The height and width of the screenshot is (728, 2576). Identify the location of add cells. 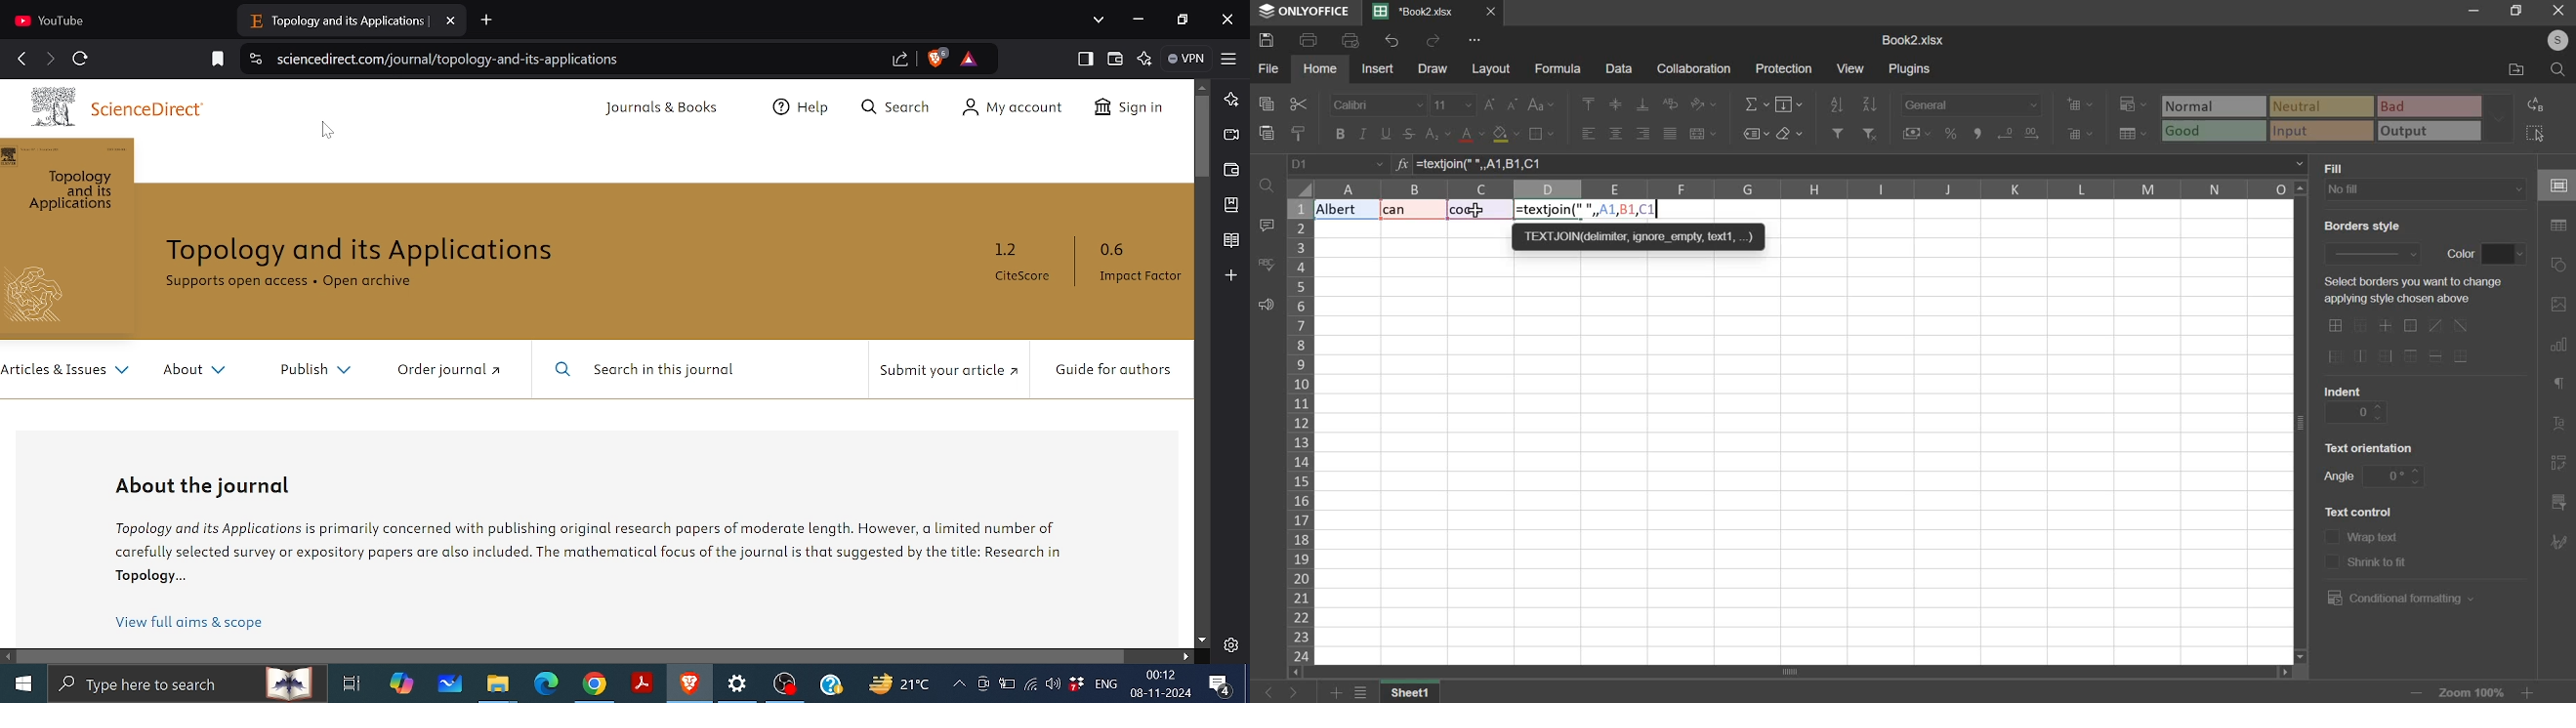
(2080, 104).